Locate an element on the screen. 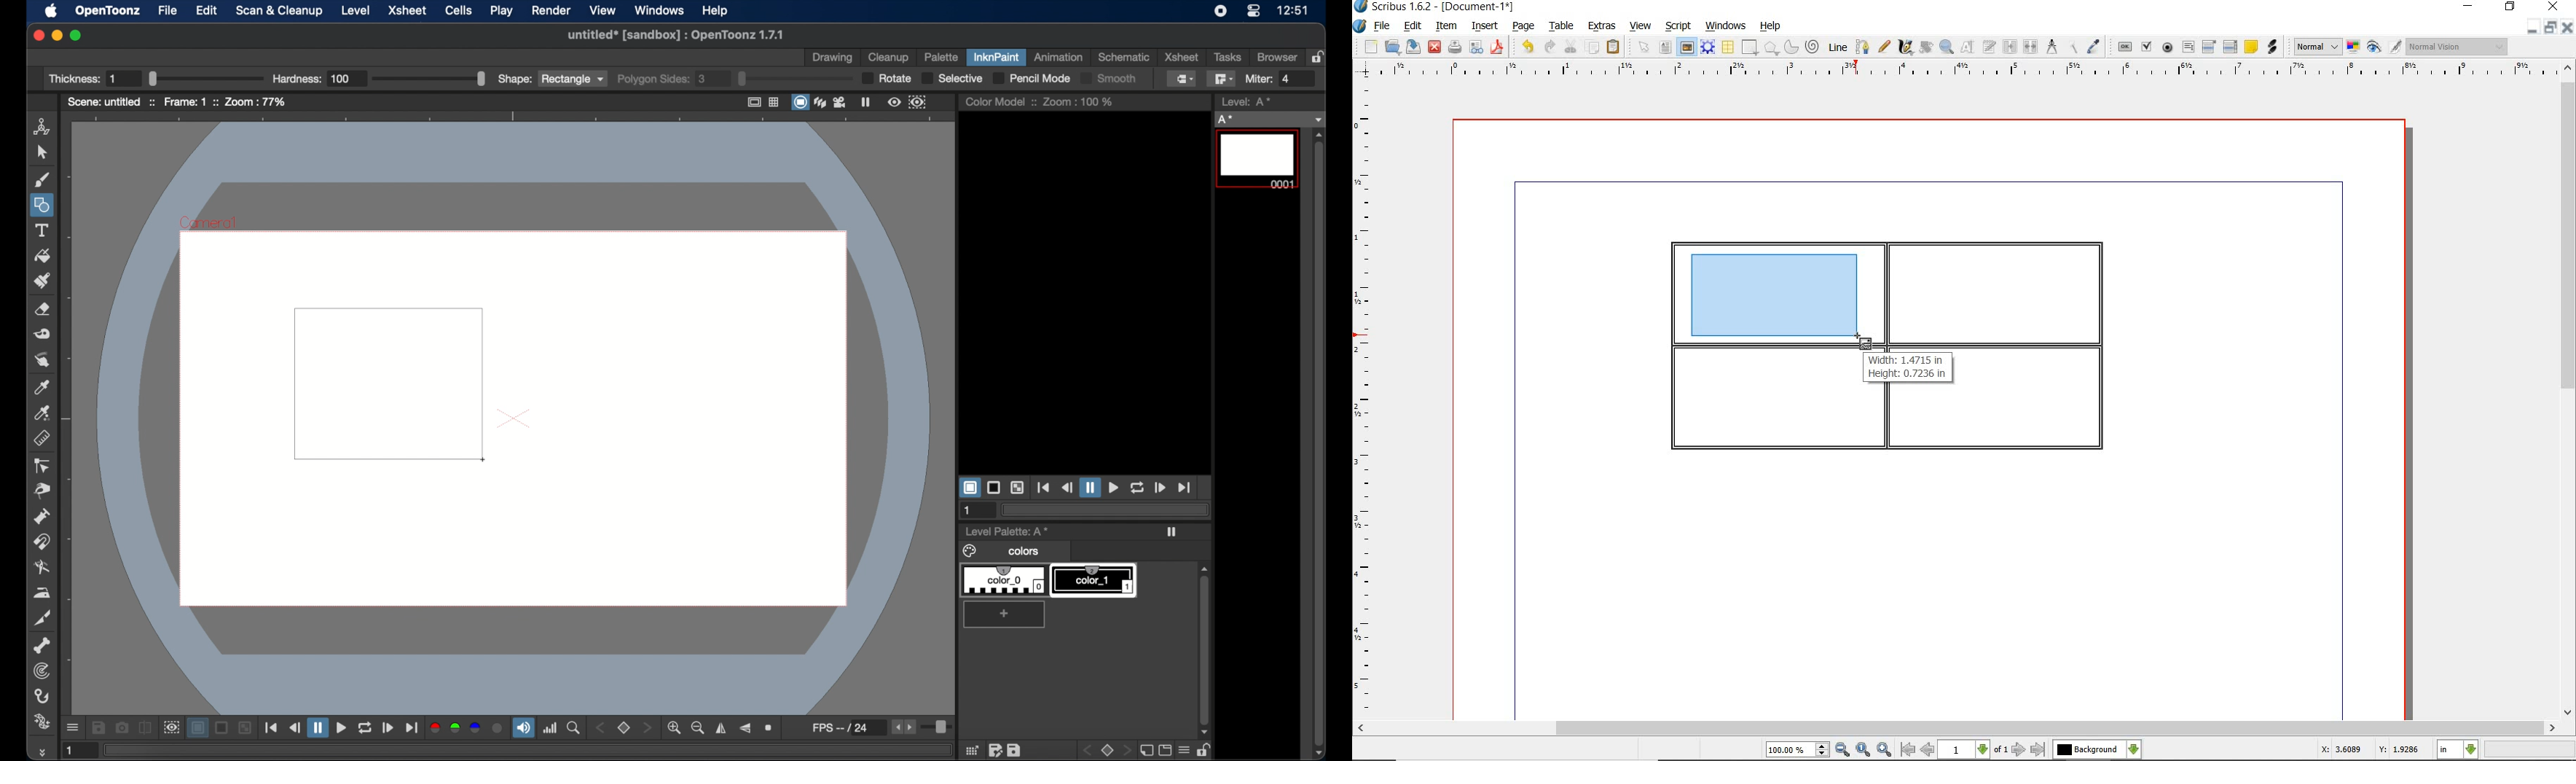 This screenshot has height=784, width=2576. item is located at coordinates (1445, 26).